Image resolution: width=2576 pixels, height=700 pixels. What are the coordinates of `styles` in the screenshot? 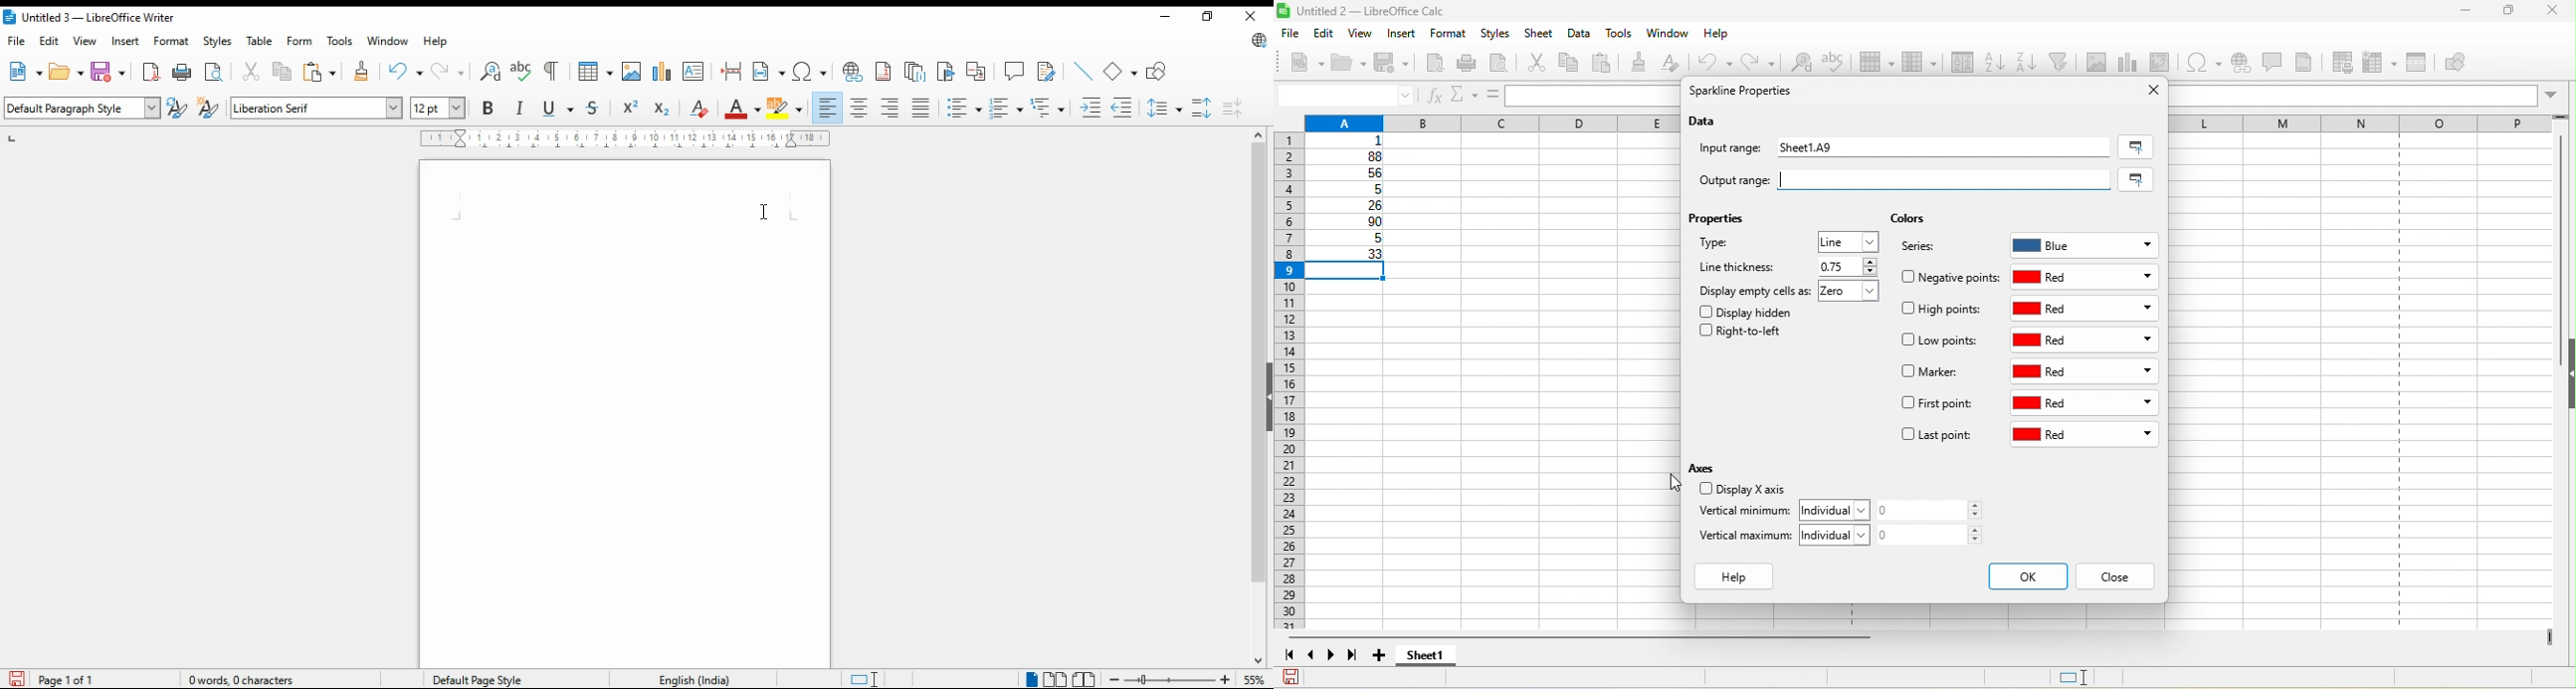 It's located at (1497, 34).